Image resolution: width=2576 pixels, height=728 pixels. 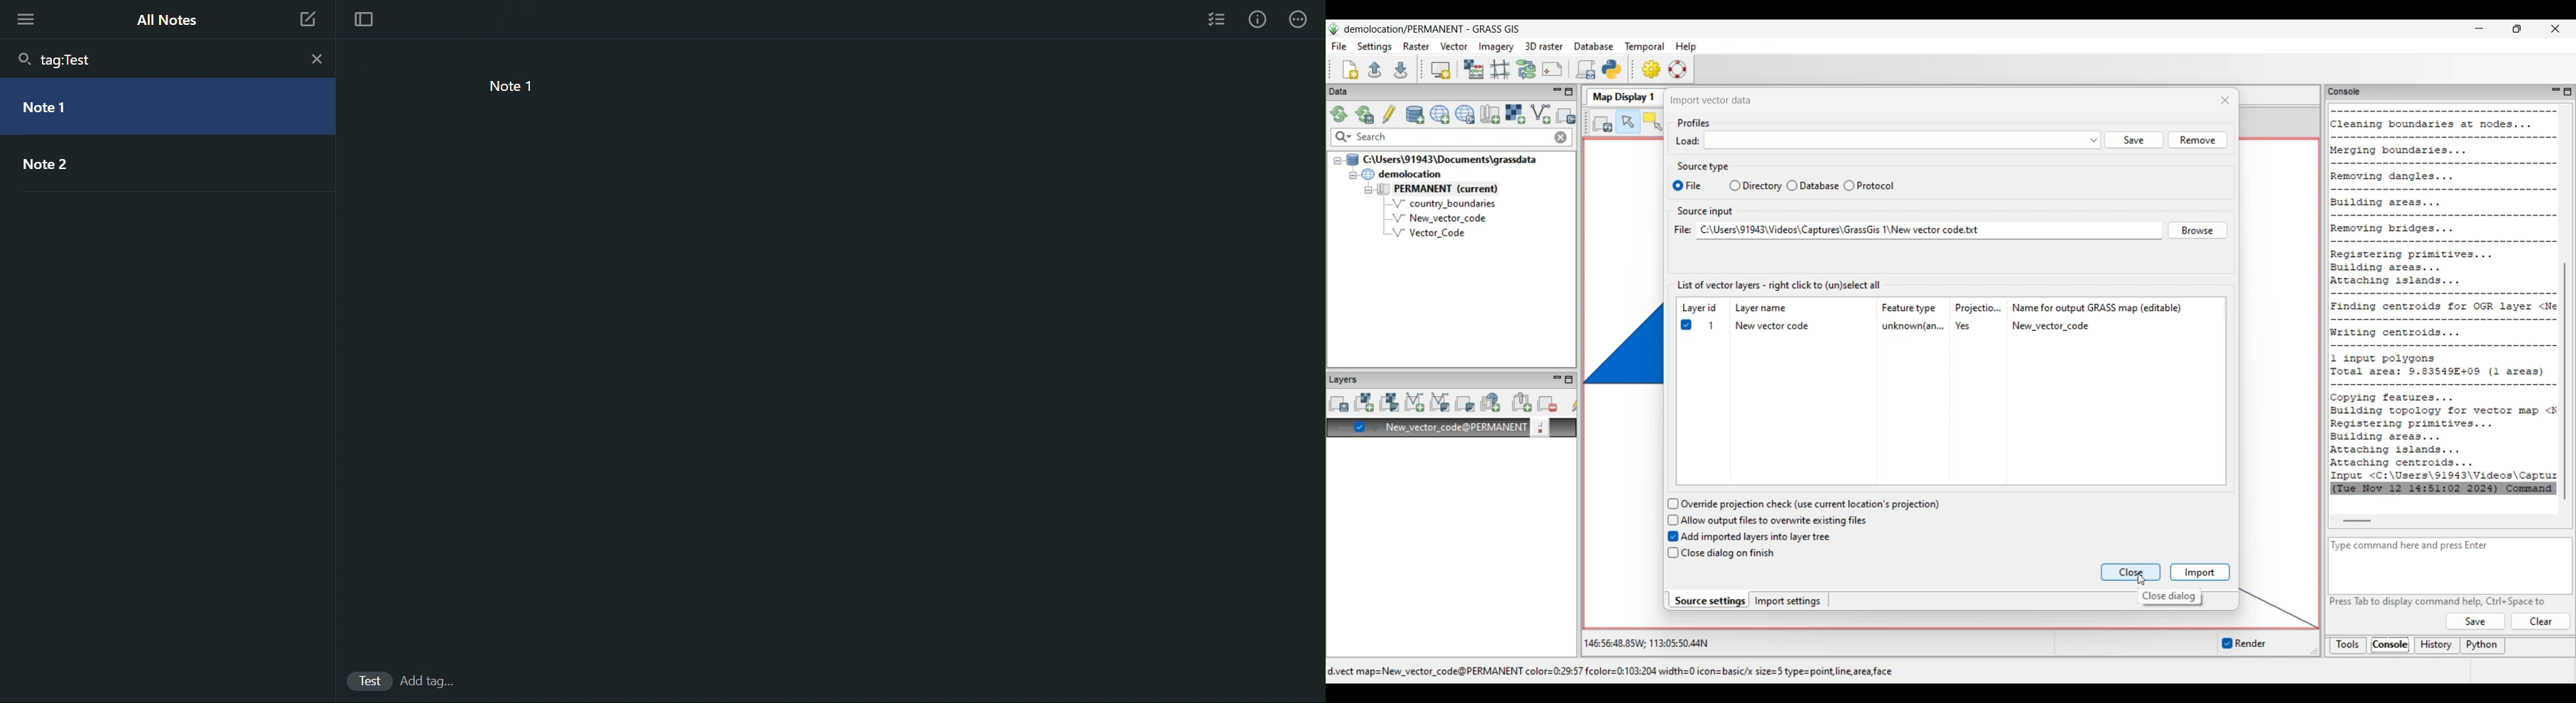 What do you see at coordinates (171, 131) in the screenshot?
I see `Filtered Notes` at bounding box center [171, 131].